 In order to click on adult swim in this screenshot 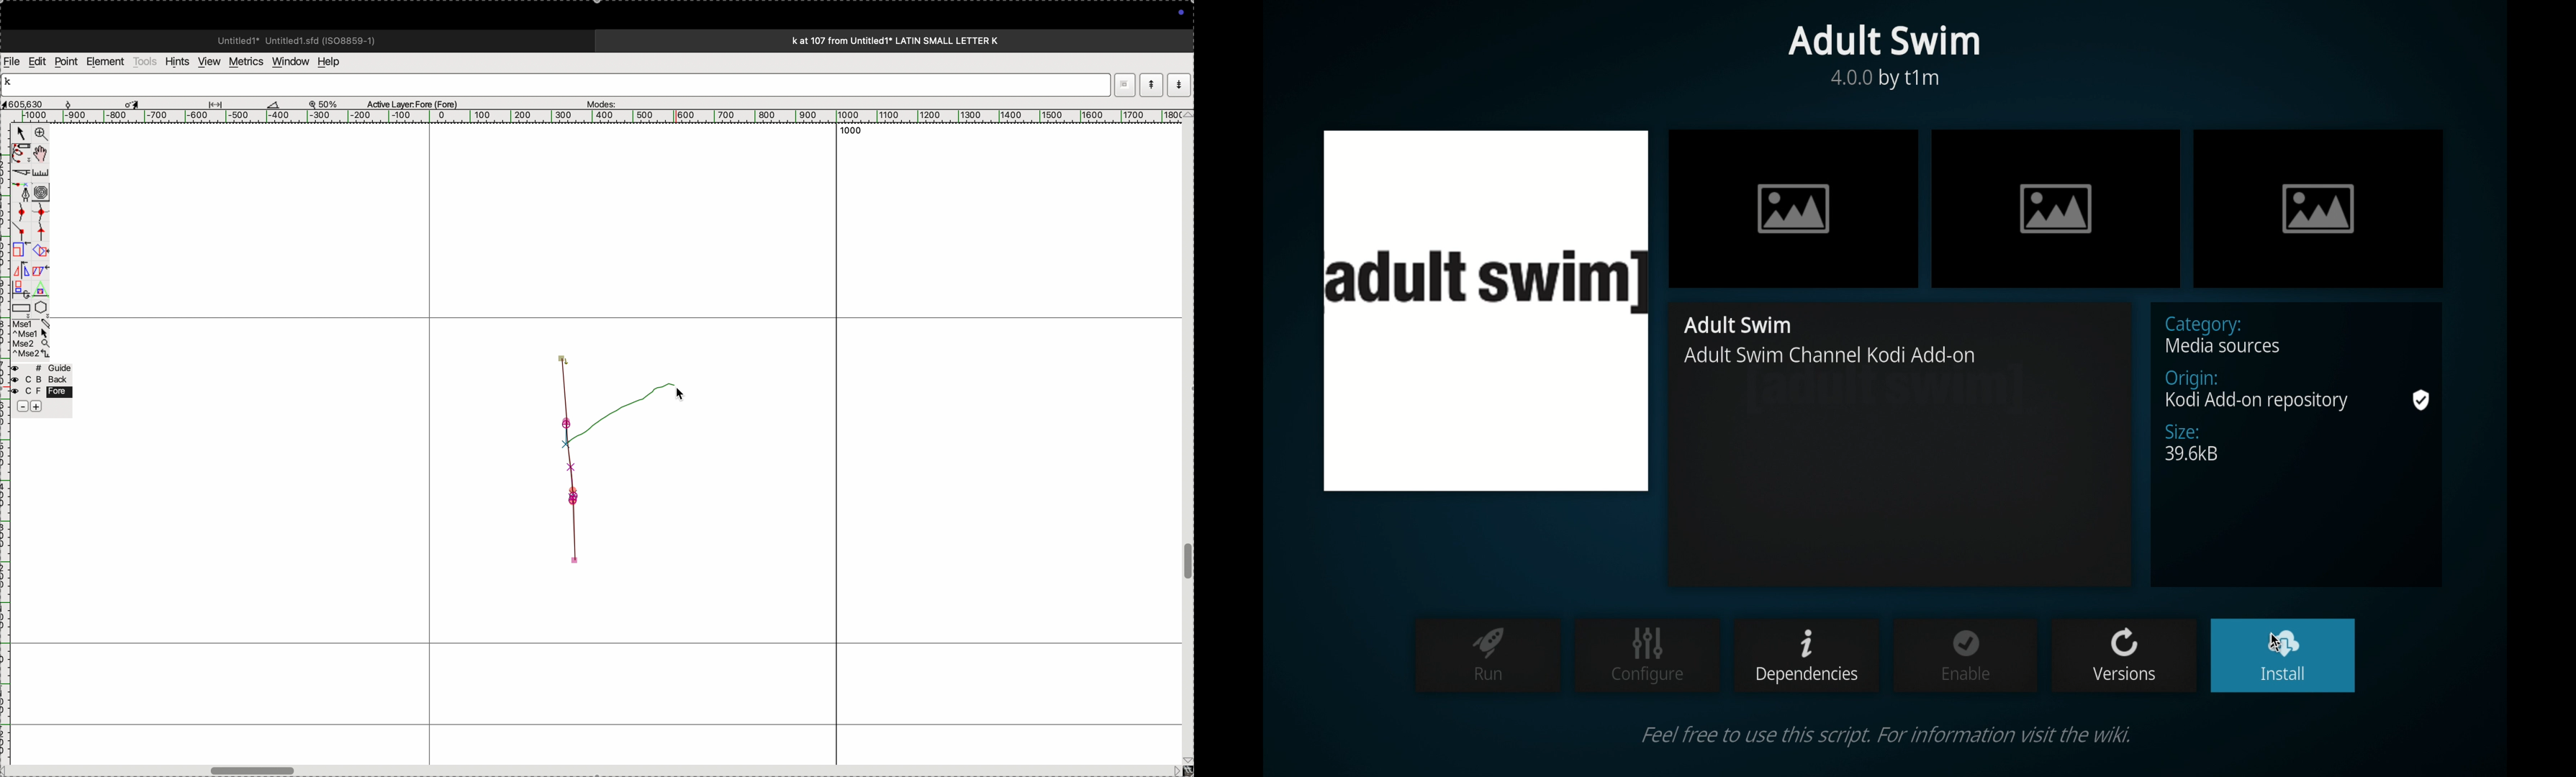, I will do `click(1884, 41)`.